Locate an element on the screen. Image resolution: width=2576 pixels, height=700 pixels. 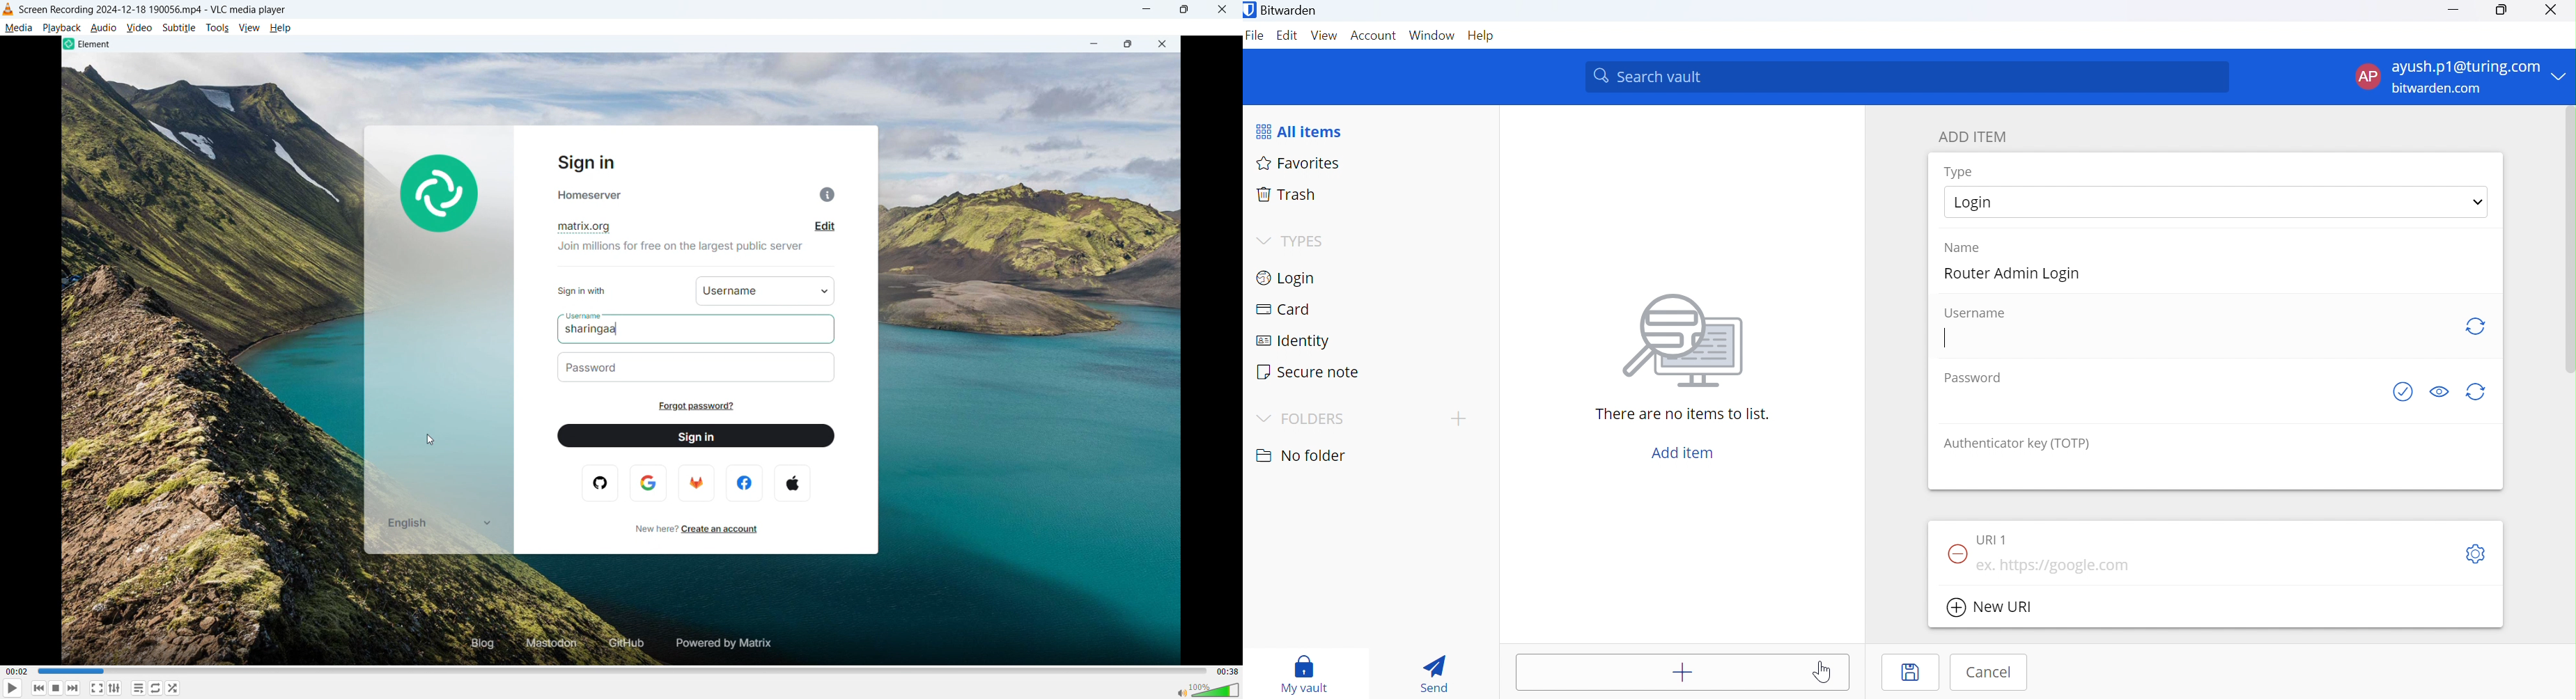
FOLDERS is located at coordinates (1305, 416).